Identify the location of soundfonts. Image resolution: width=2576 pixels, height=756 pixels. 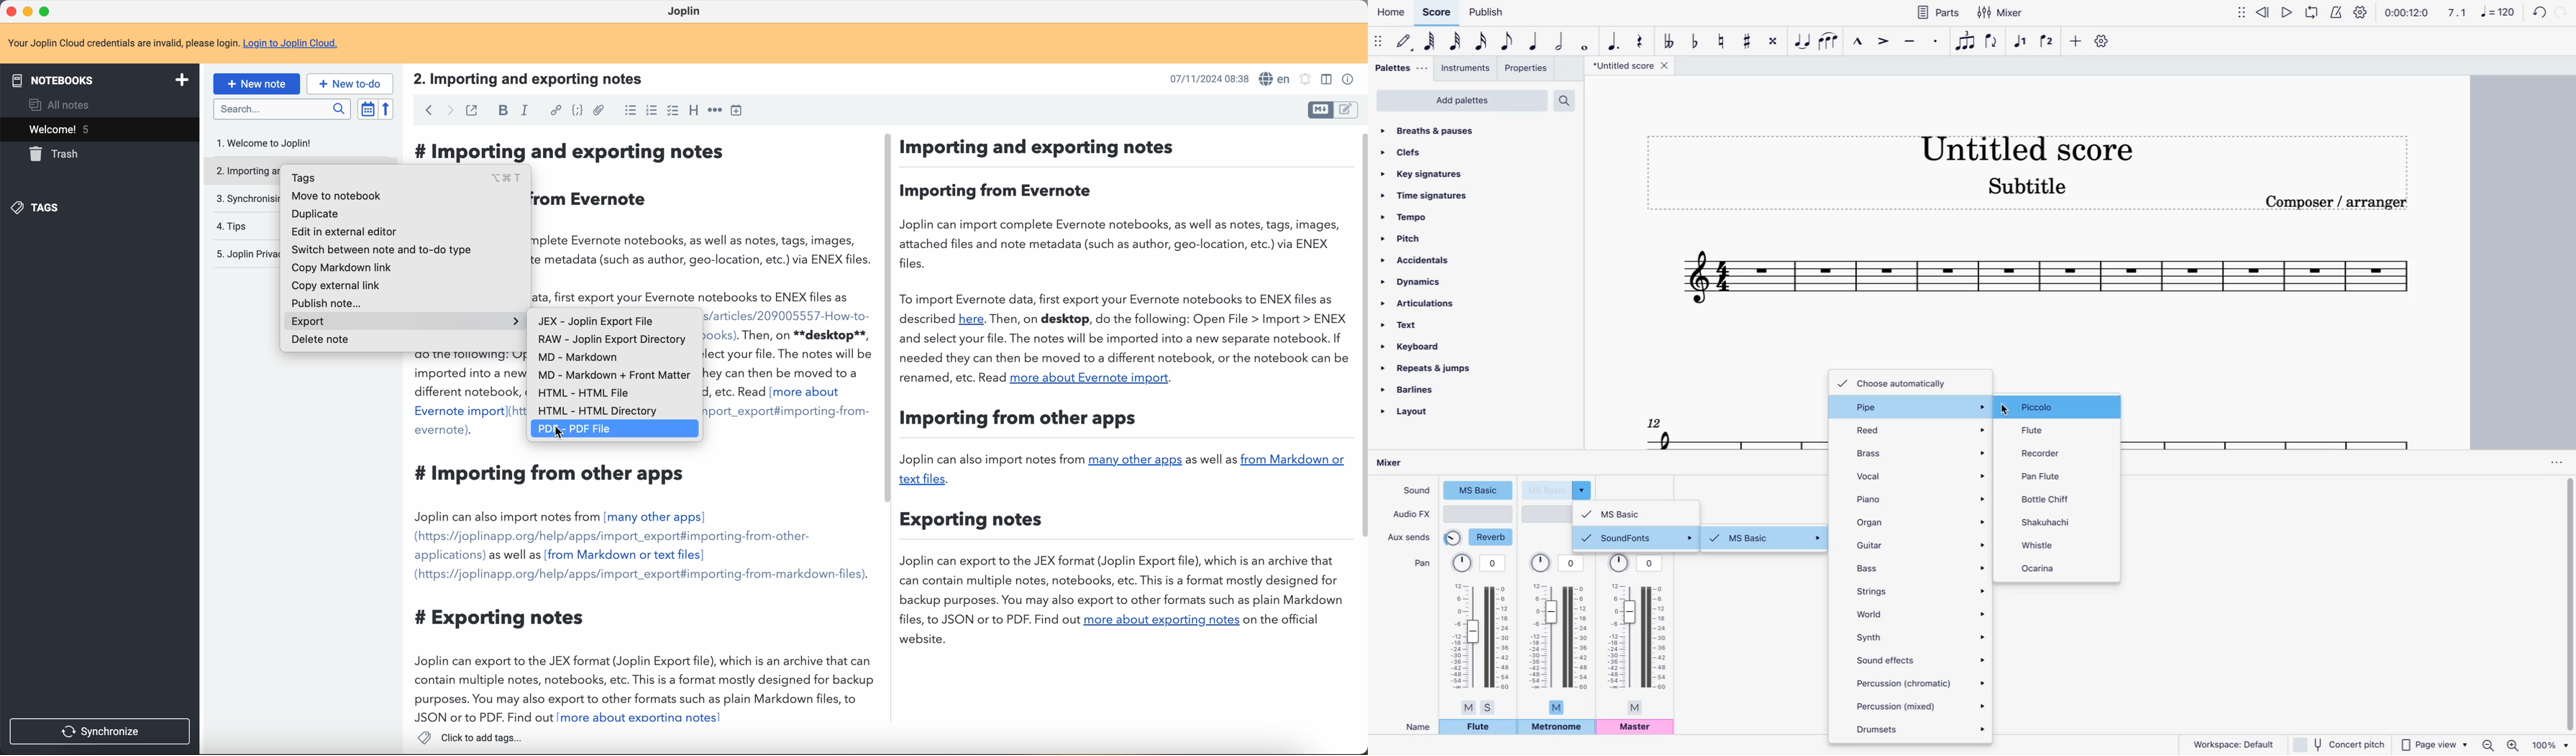
(1638, 538).